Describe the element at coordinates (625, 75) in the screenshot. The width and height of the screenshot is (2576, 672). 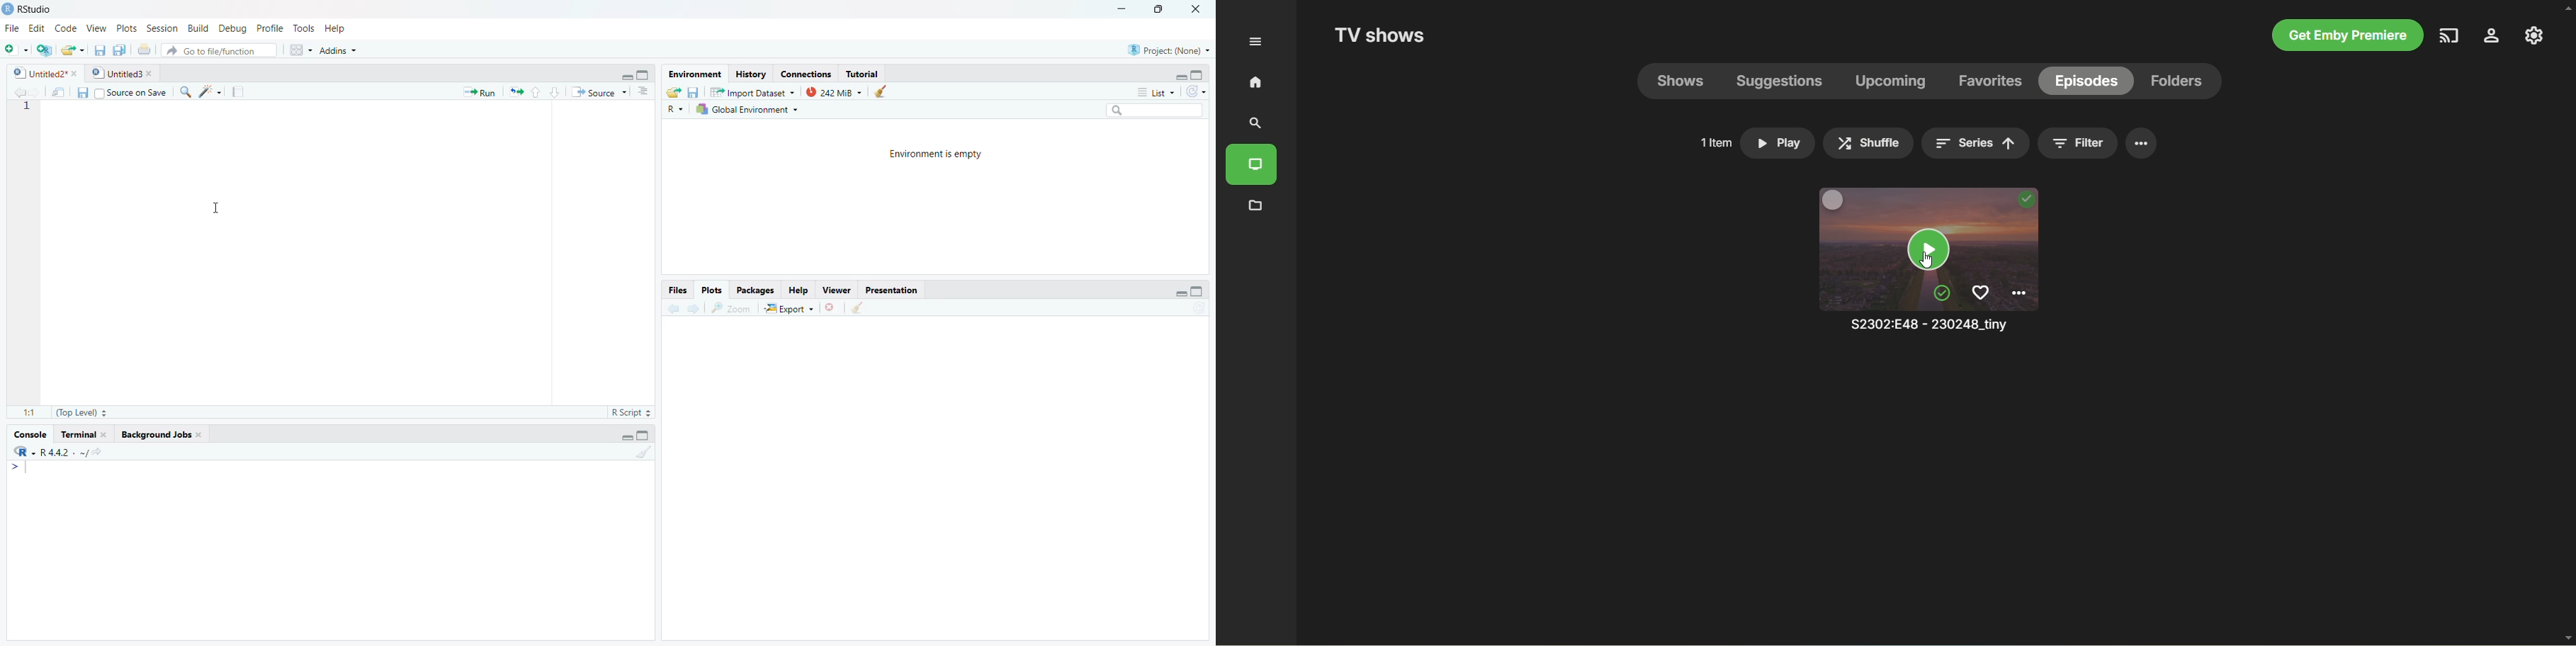
I see `minimize` at that location.